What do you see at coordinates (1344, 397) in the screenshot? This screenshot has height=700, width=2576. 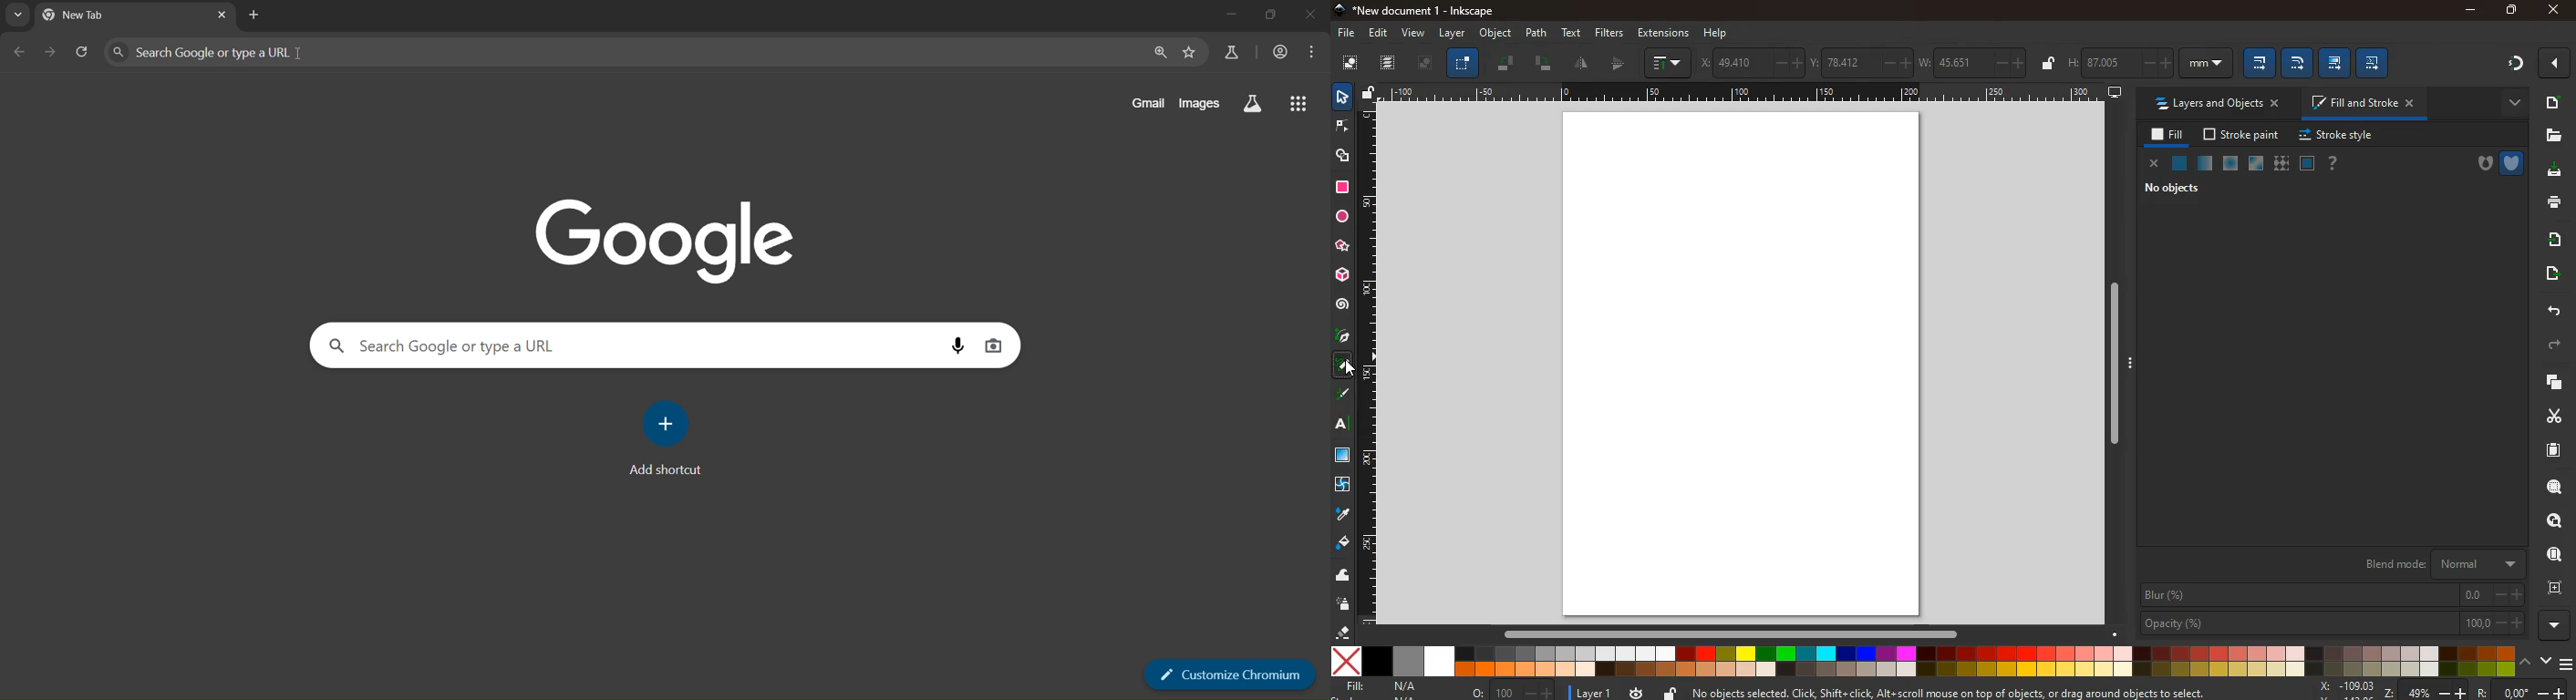 I see `draw` at bounding box center [1344, 397].